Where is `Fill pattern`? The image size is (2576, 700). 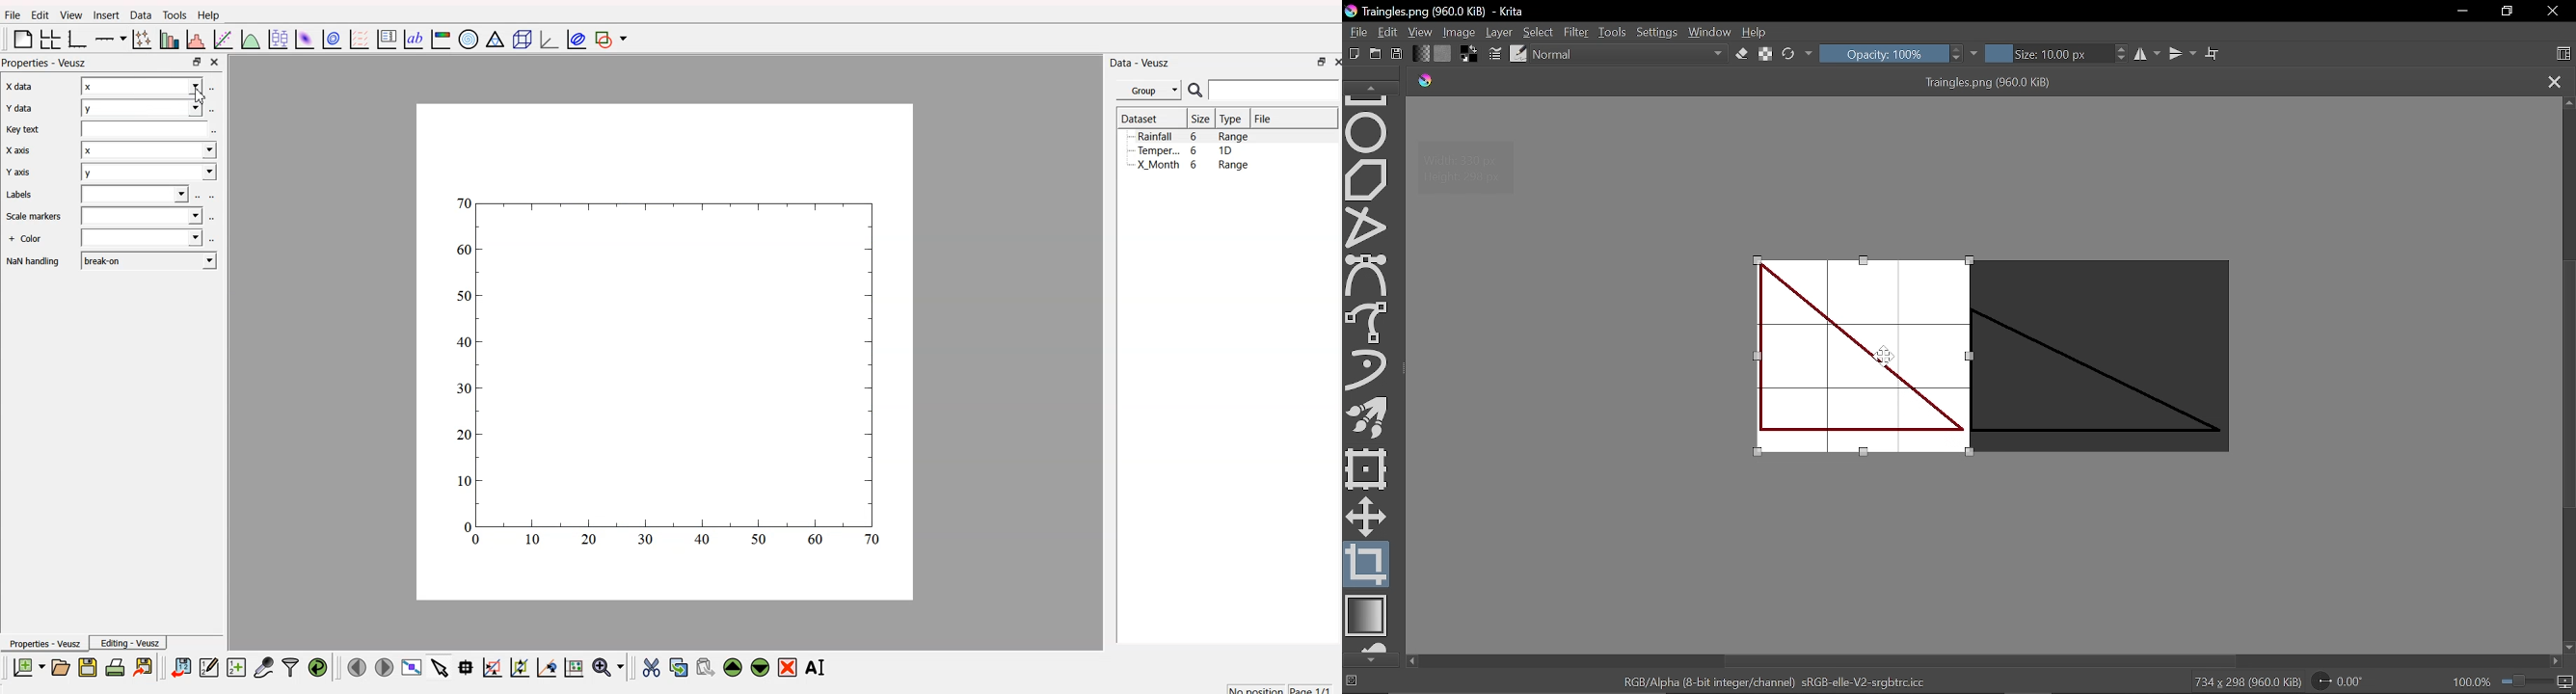
Fill pattern is located at coordinates (1443, 54).